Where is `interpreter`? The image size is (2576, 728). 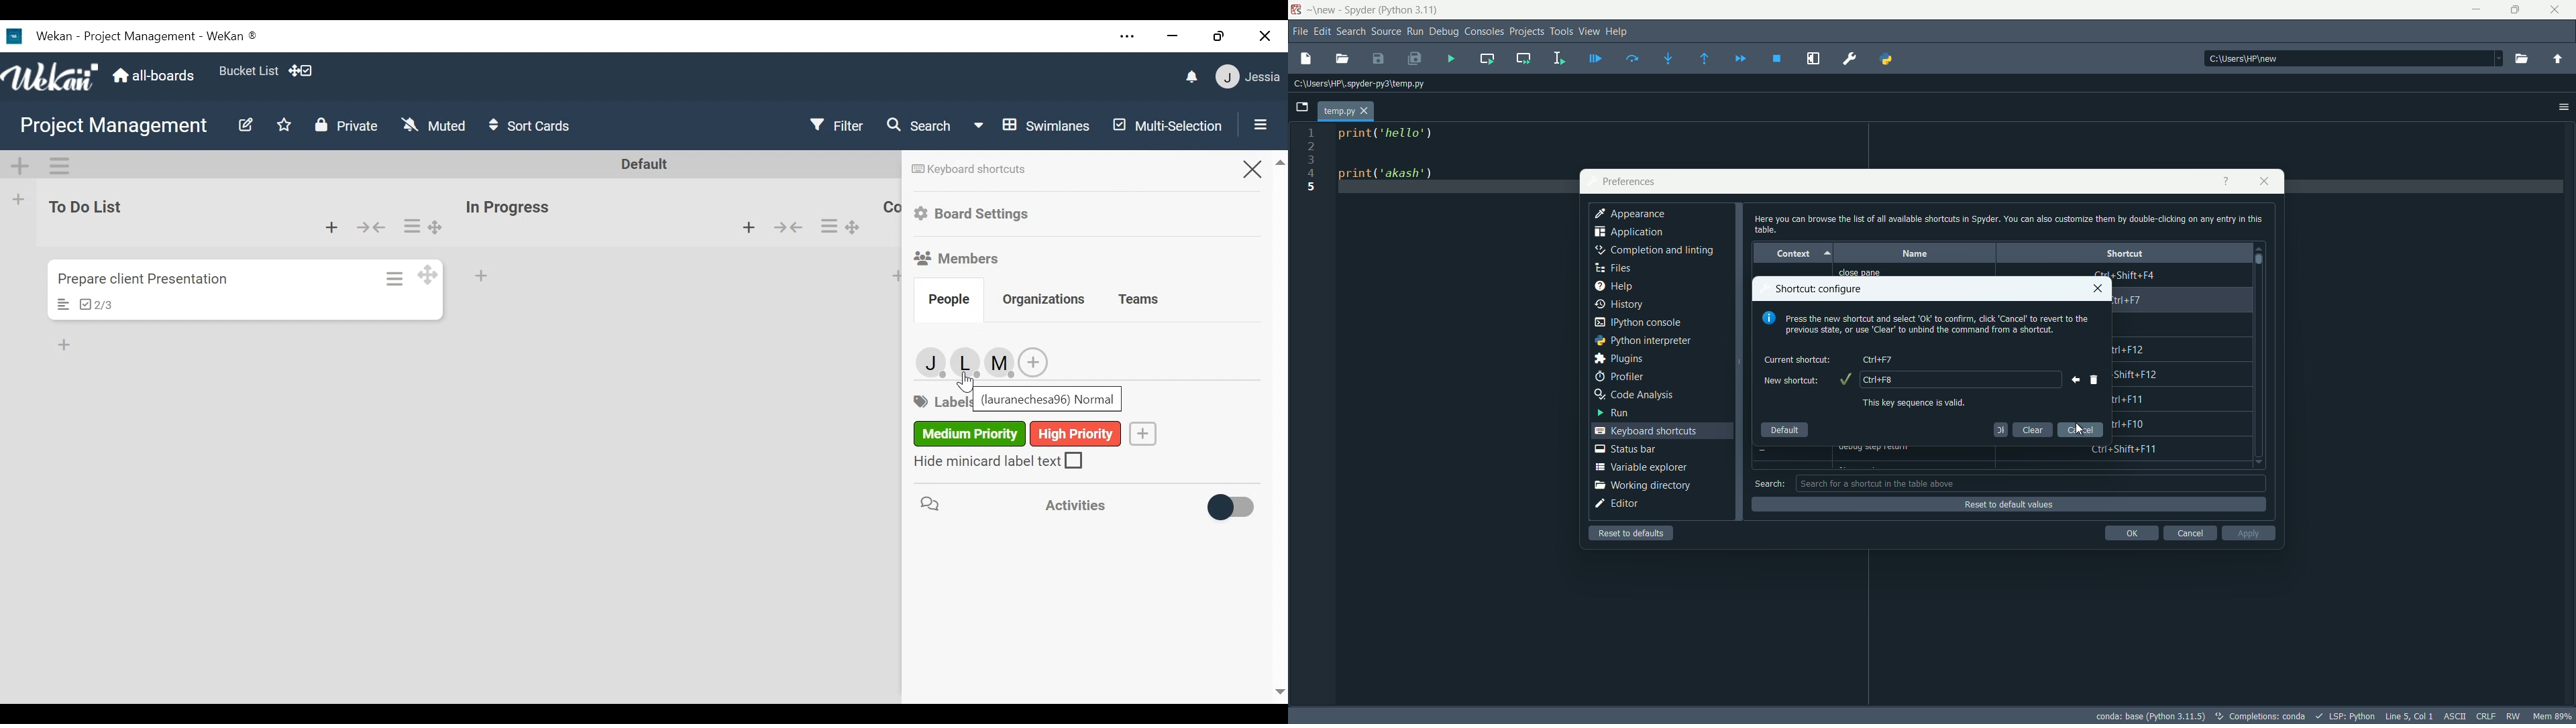 interpreter is located at coordinates (2150, 716).